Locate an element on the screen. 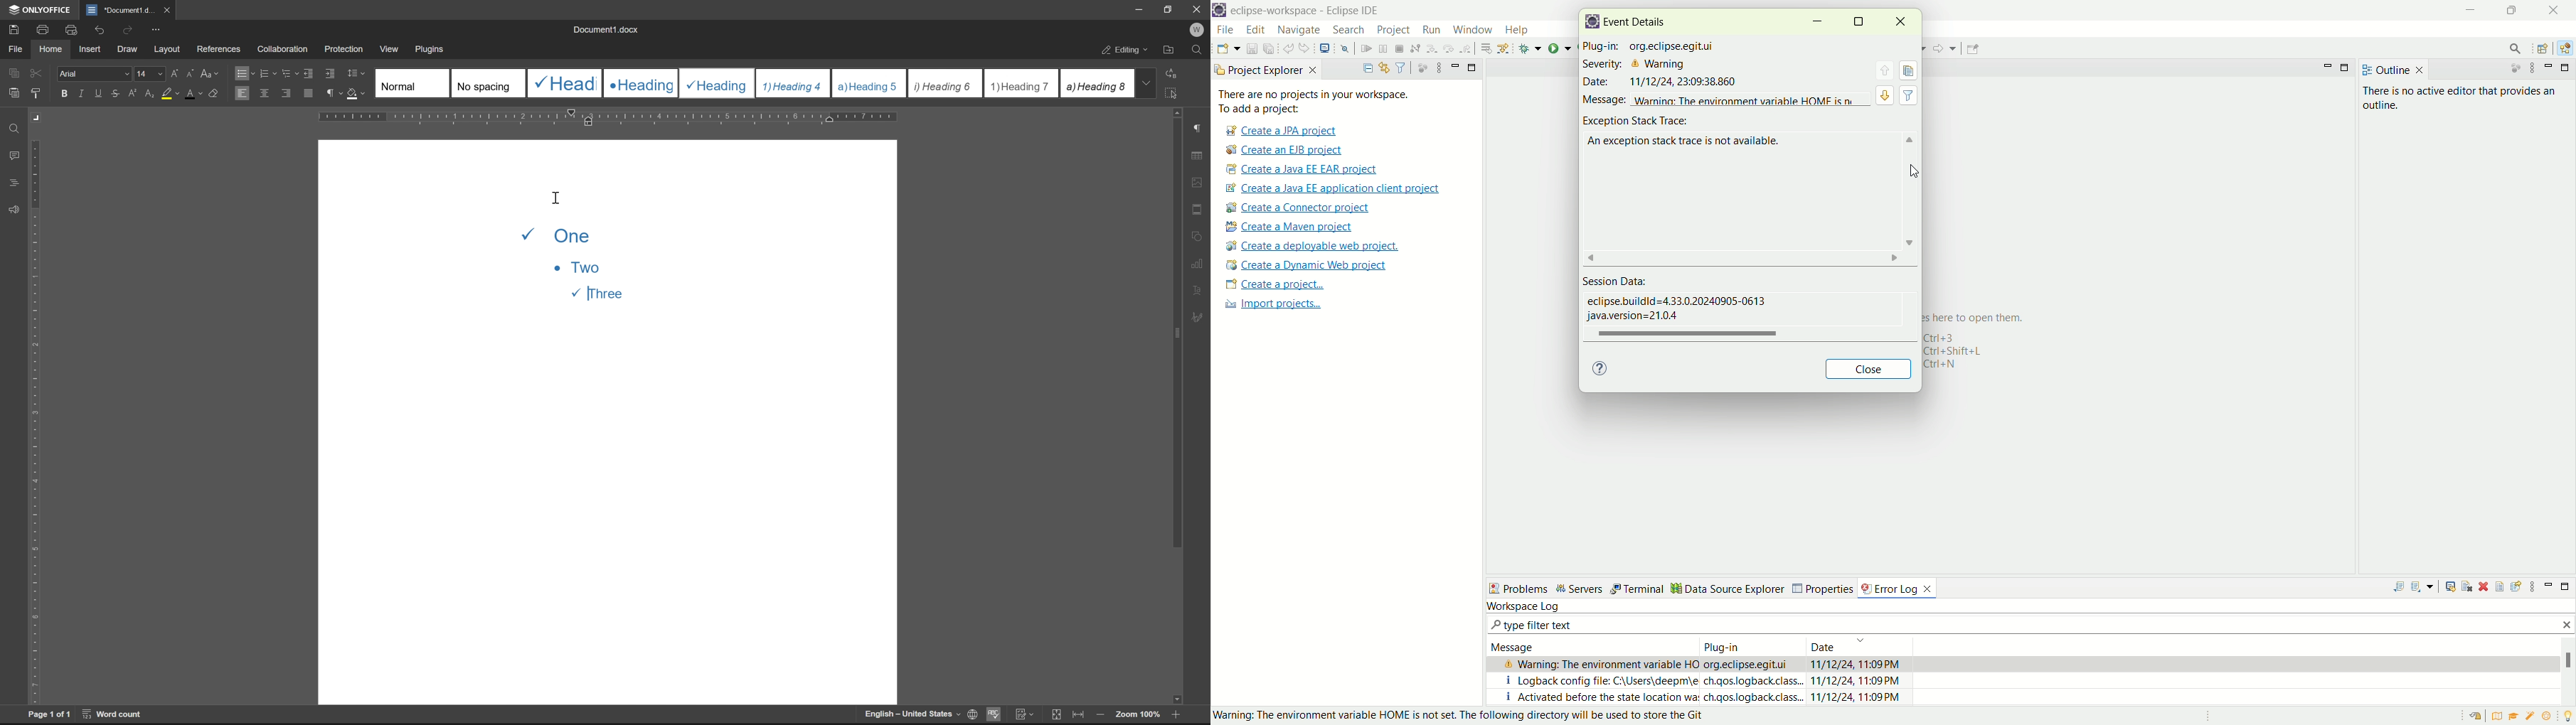 The height and width of the screenshot is (728, 2576). subscript is located at coordinates (151, 92).